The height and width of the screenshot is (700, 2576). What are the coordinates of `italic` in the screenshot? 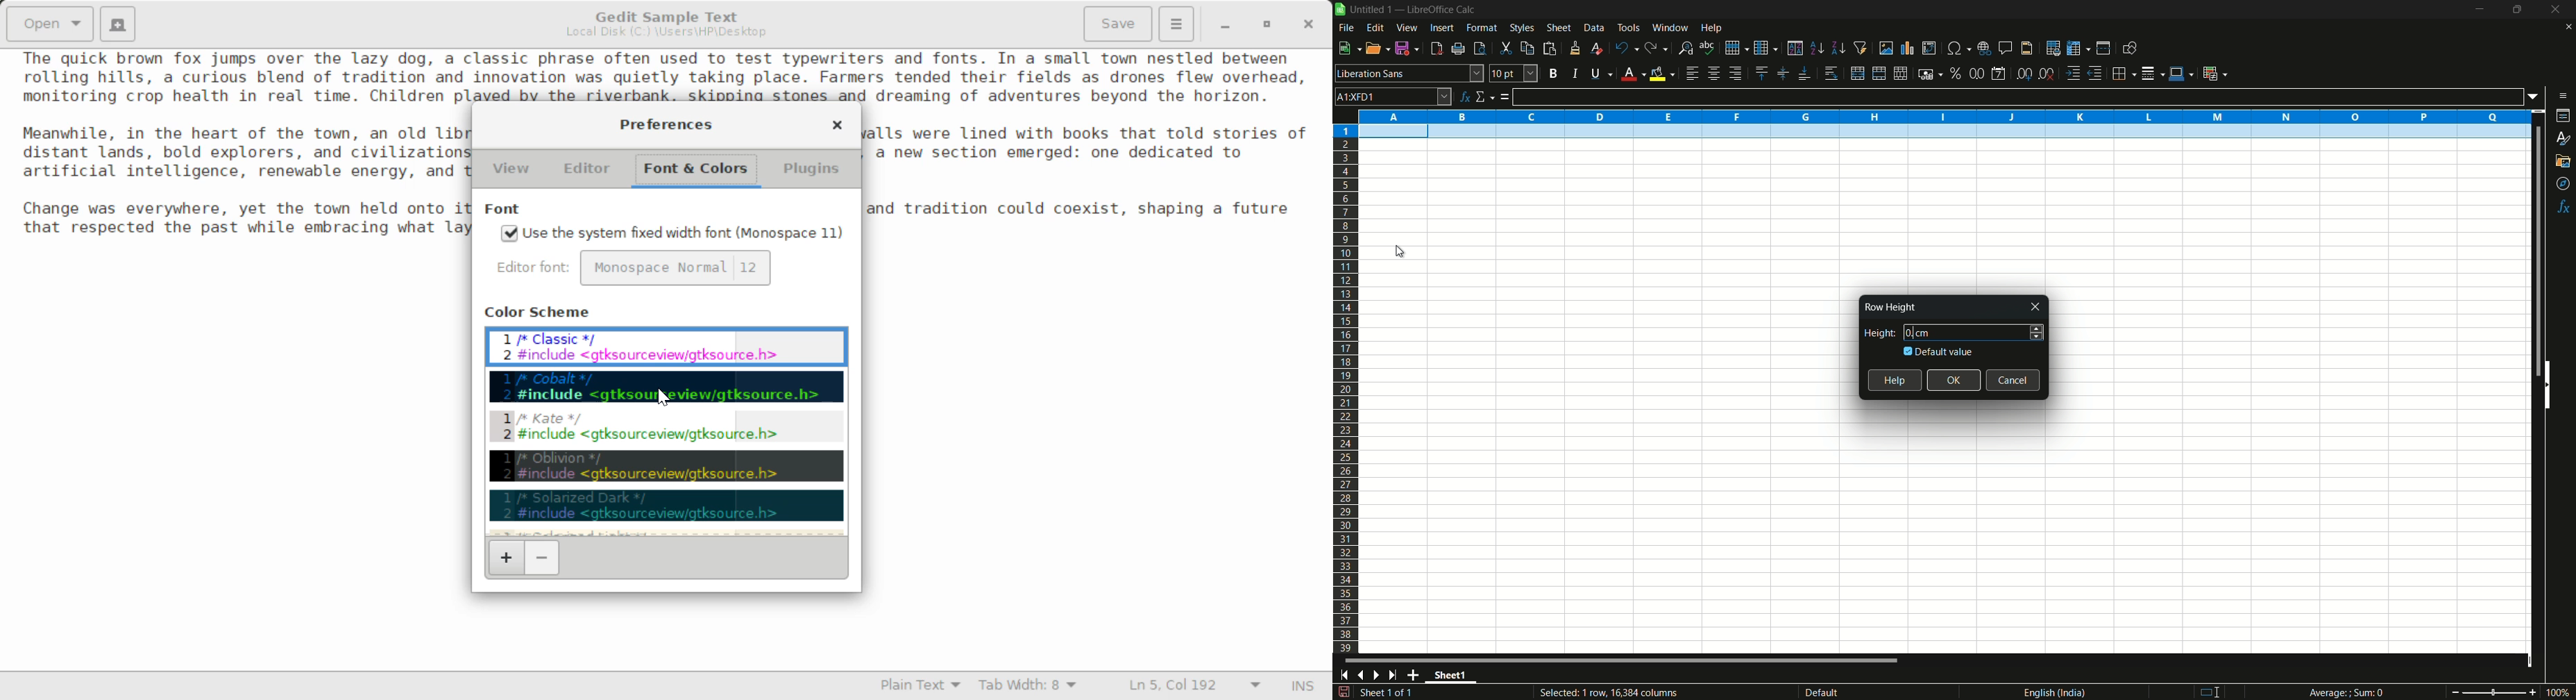 It's located at (1574, 73).